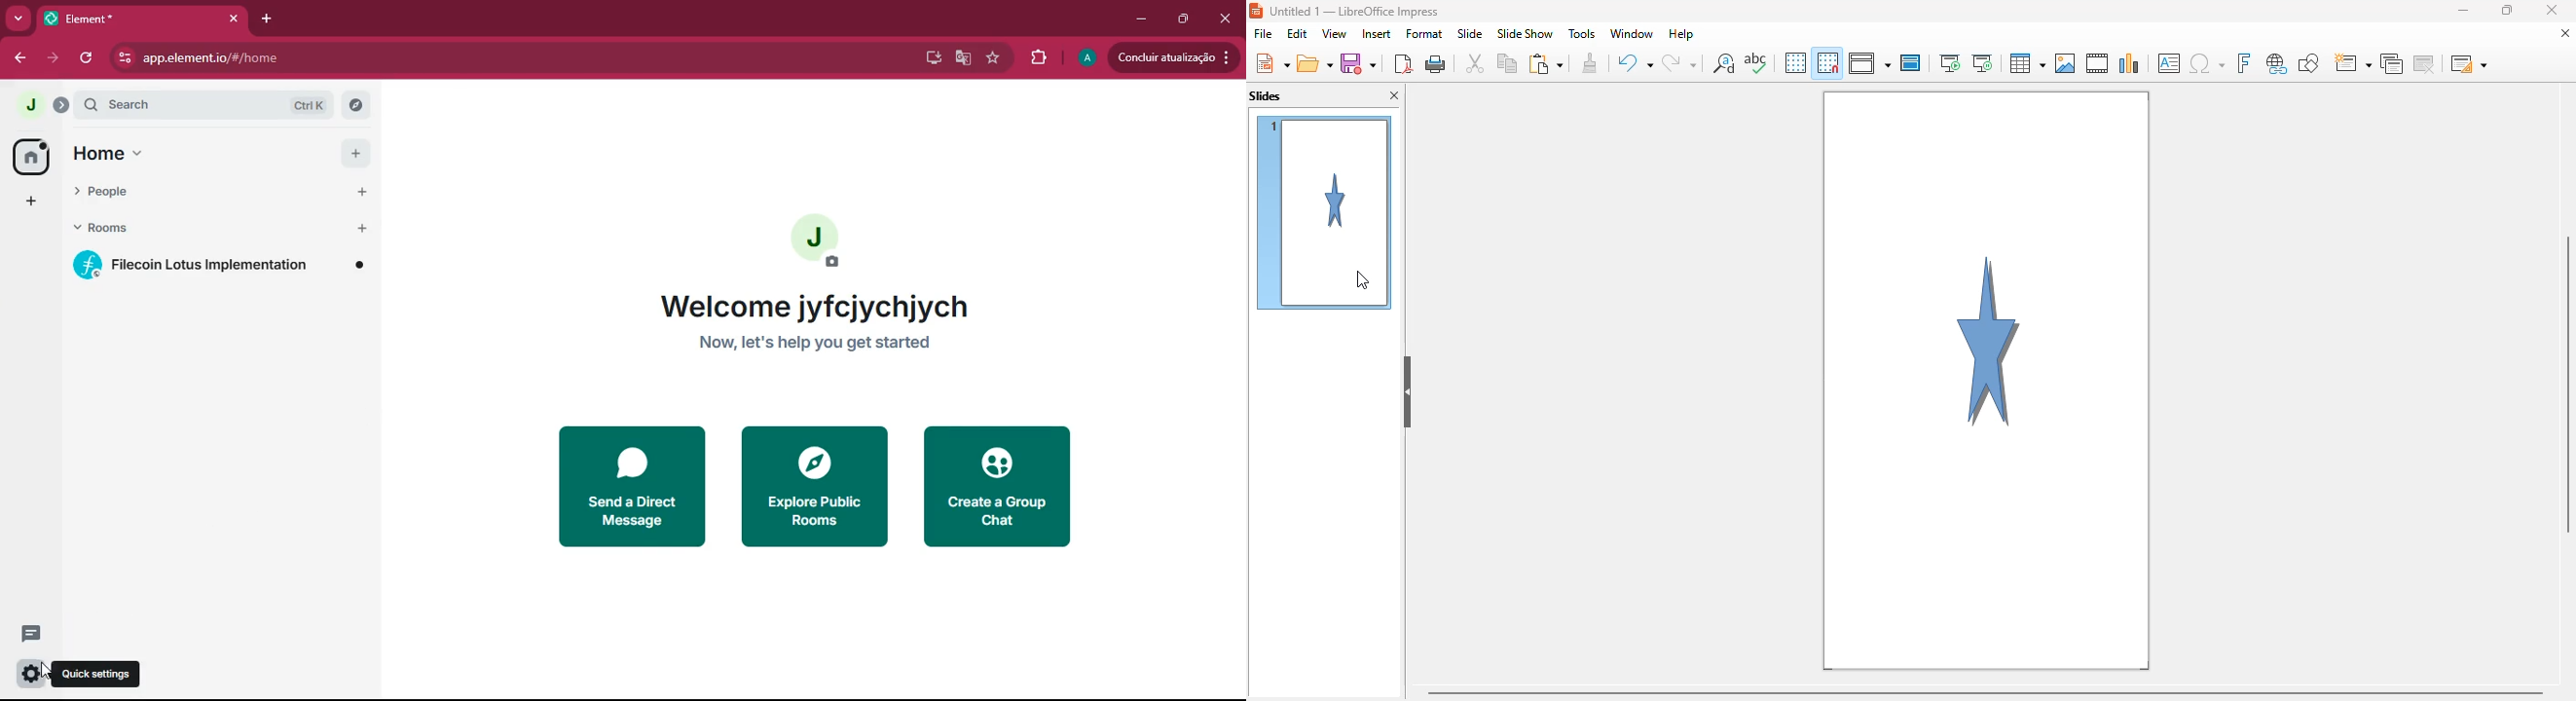 Image resolution: width=2576 pixels, height=728 pixels. What do you see at coordinates (1141, 20) in the screenshot?
I see `minimize` at bounding box center [1141, 20].